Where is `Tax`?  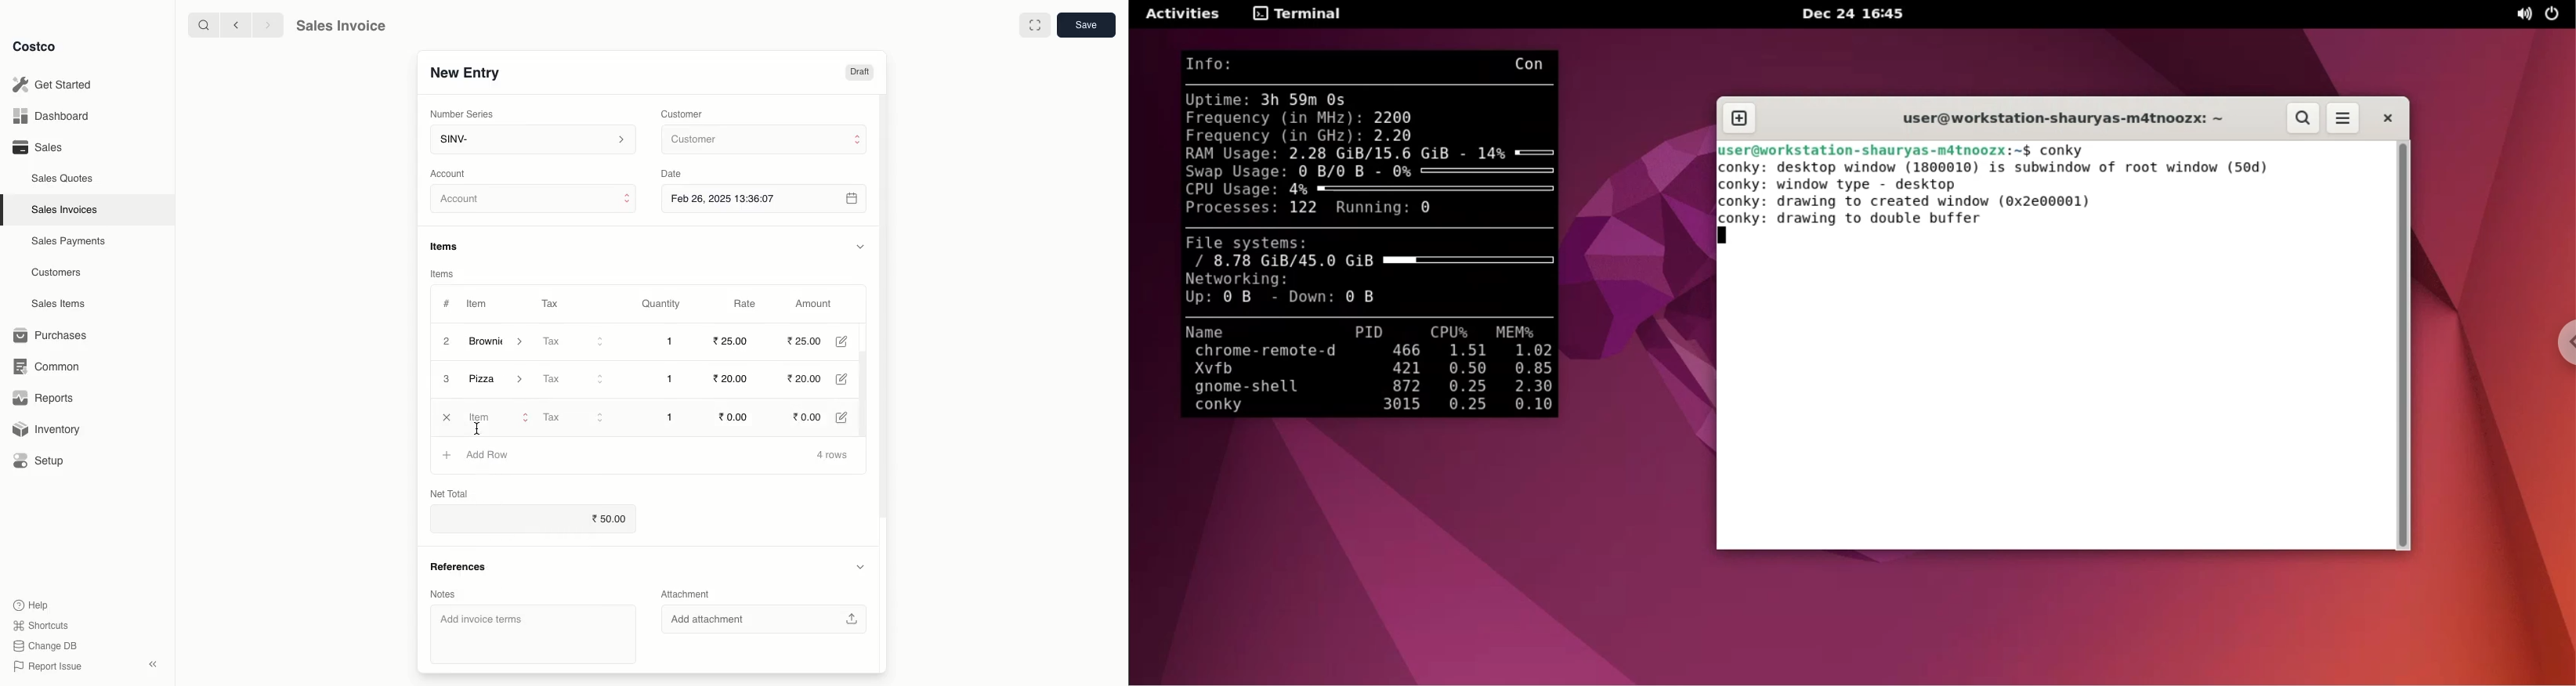
Tax is located at coordinates (575, 342).